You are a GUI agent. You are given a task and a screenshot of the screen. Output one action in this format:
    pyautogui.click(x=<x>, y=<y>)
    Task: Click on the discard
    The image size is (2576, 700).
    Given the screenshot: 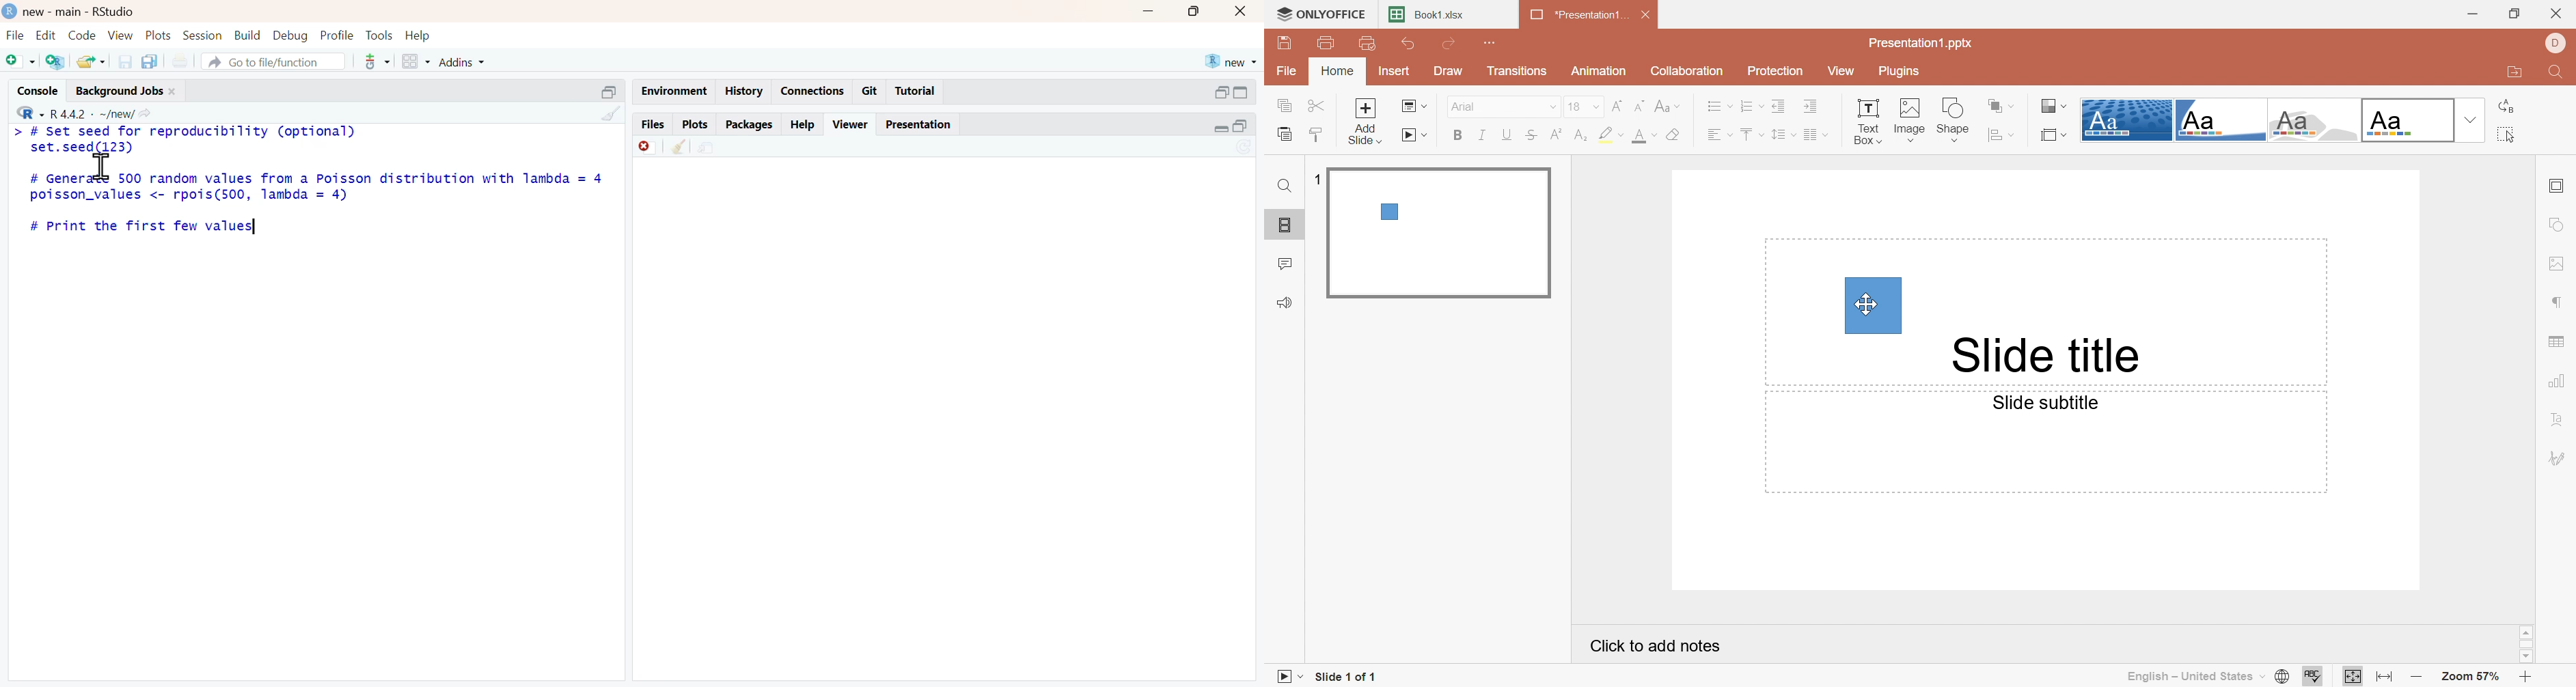 What is the action you would take?
    pyautogui.click(x=649, y=147)
    